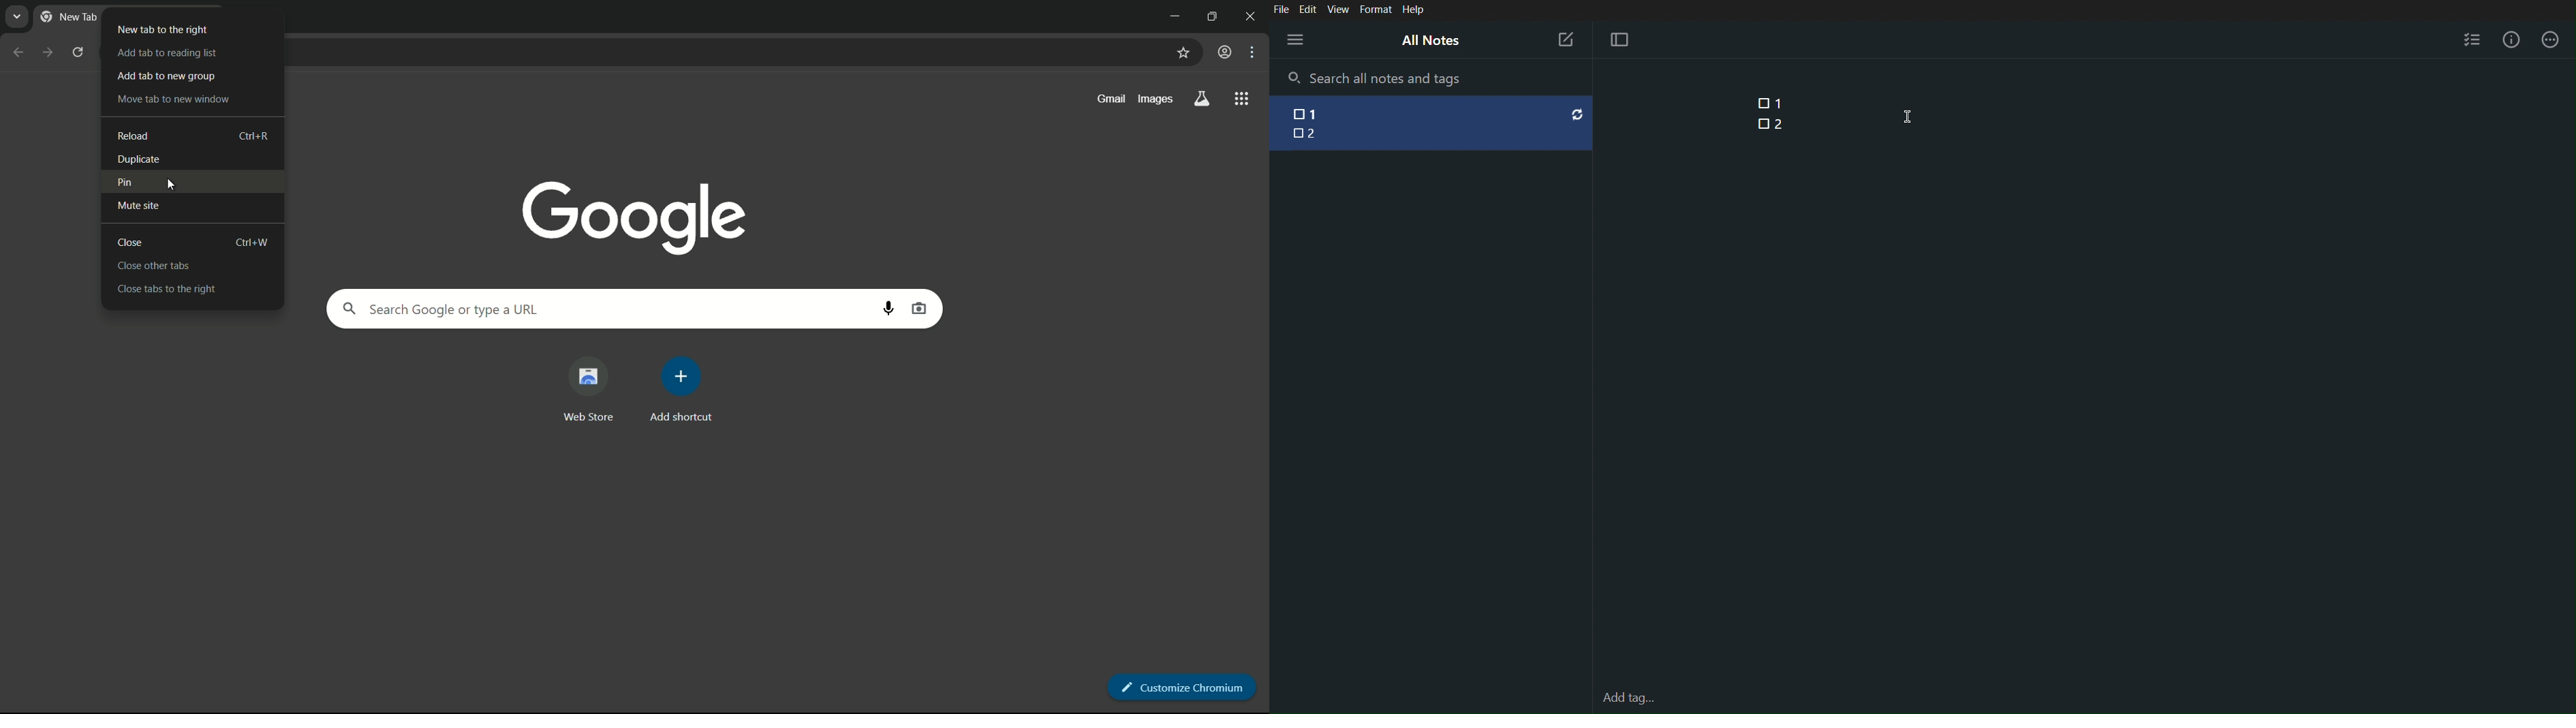  What do you see at coordinates (1316, 134) in the screenshot?
I see `2` at bounding box center [1316, 134].